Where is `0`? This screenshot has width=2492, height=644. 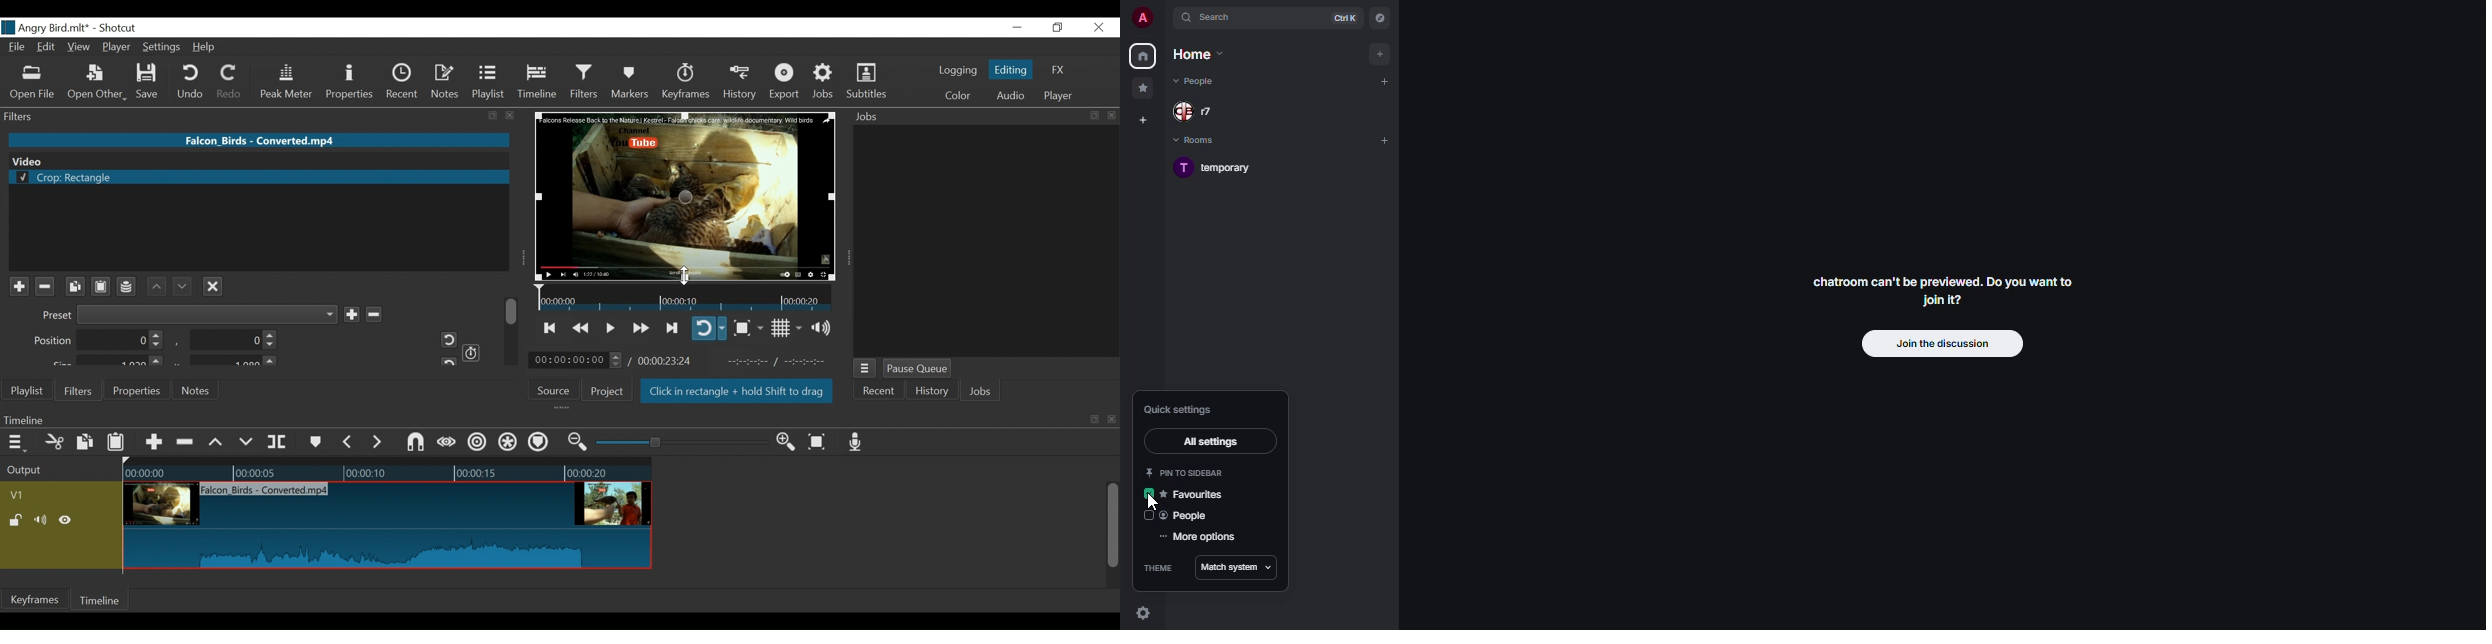
0 is located at coordinates (230, 342).